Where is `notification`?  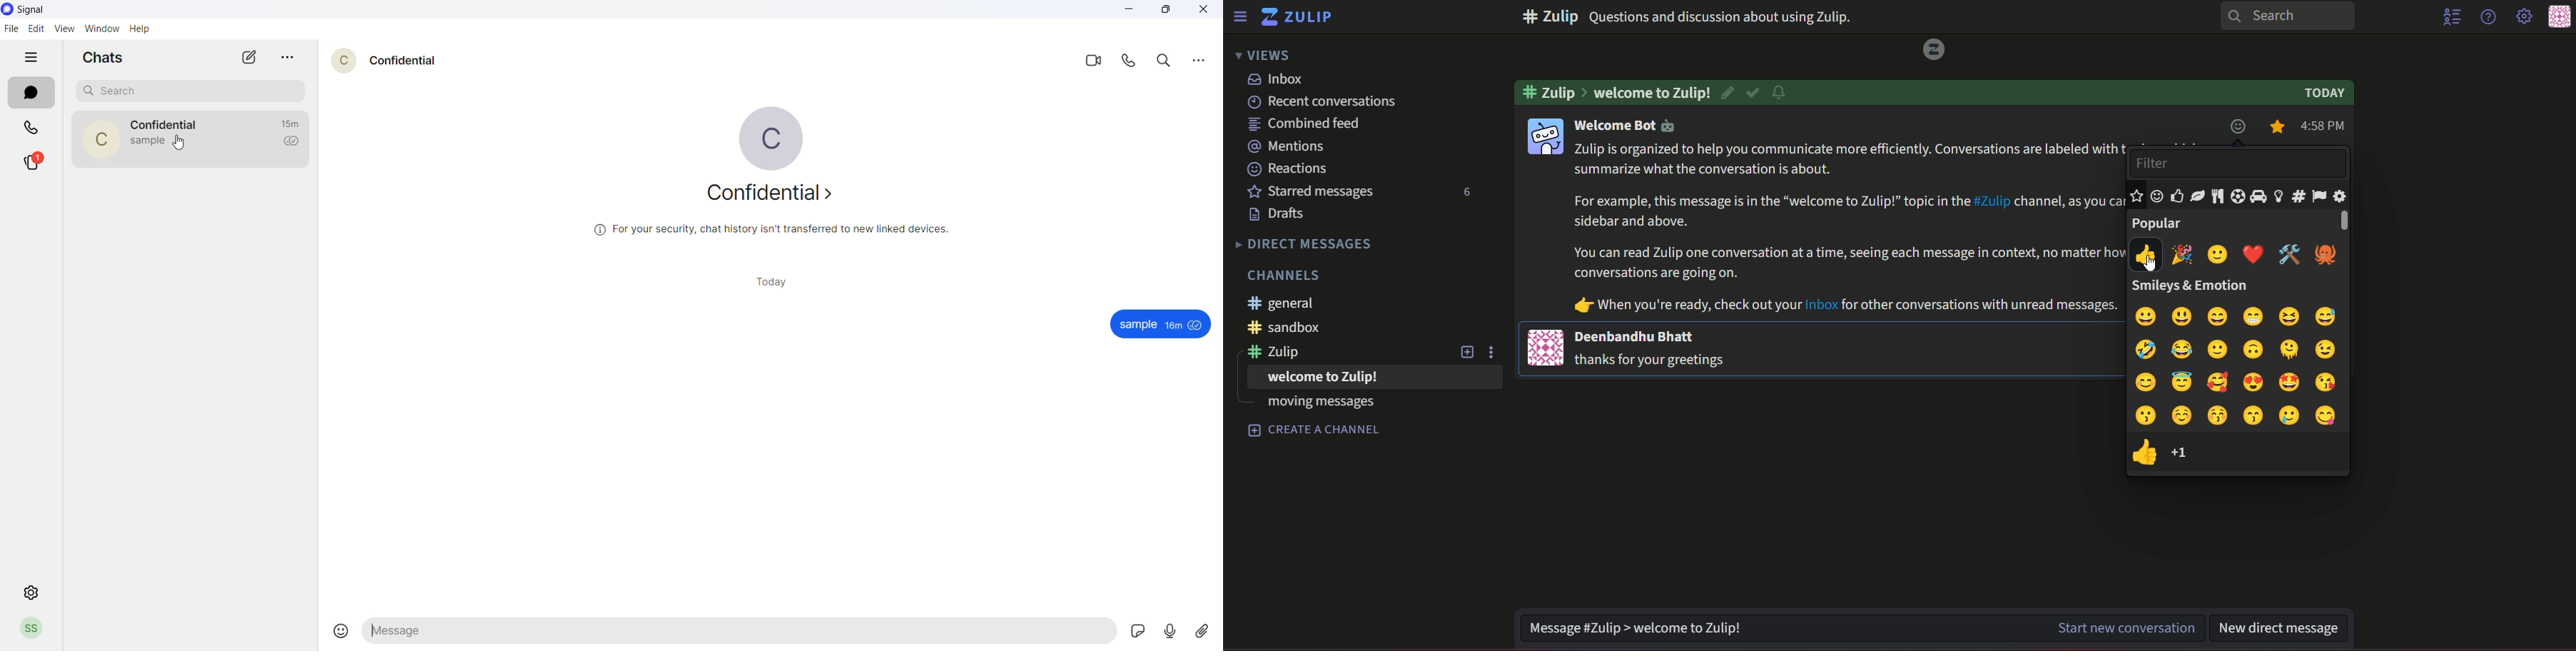
notification is located at coordinates (1783, 91).